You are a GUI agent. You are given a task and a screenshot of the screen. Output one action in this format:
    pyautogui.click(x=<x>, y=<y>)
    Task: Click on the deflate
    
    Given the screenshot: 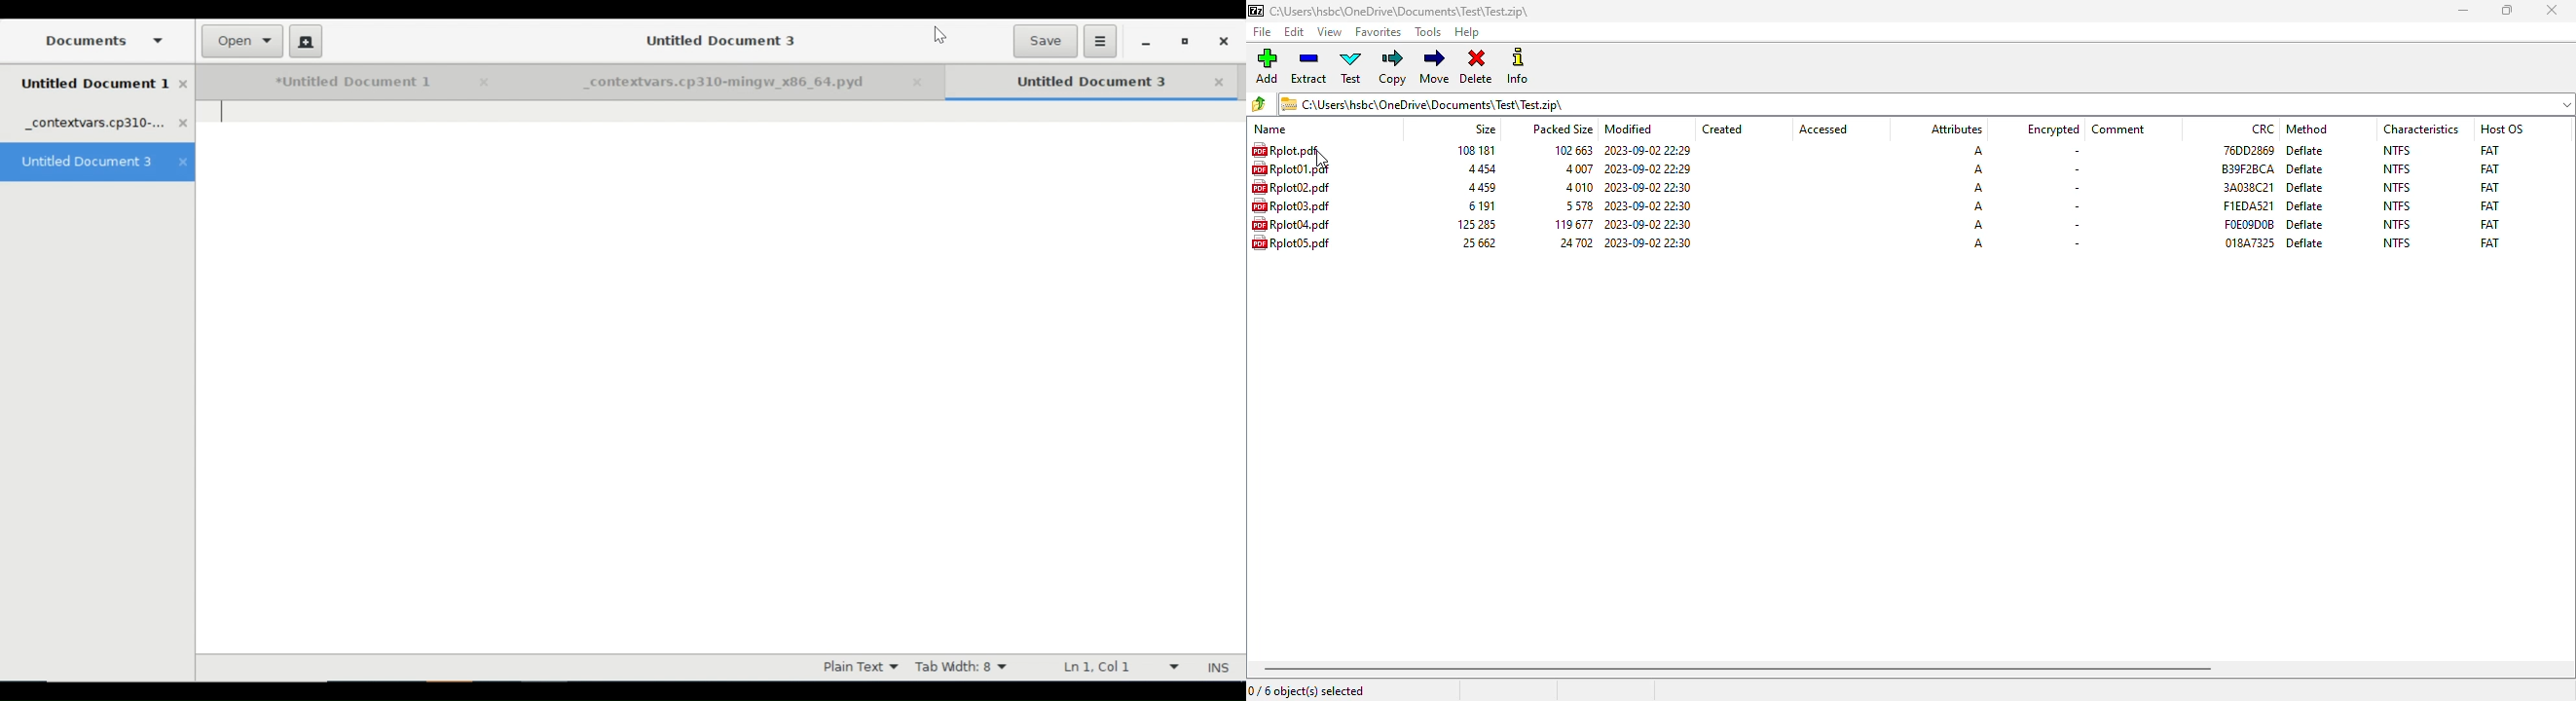 What is the action you would take?
    pyautogui.click(x=2306, y=224)
    